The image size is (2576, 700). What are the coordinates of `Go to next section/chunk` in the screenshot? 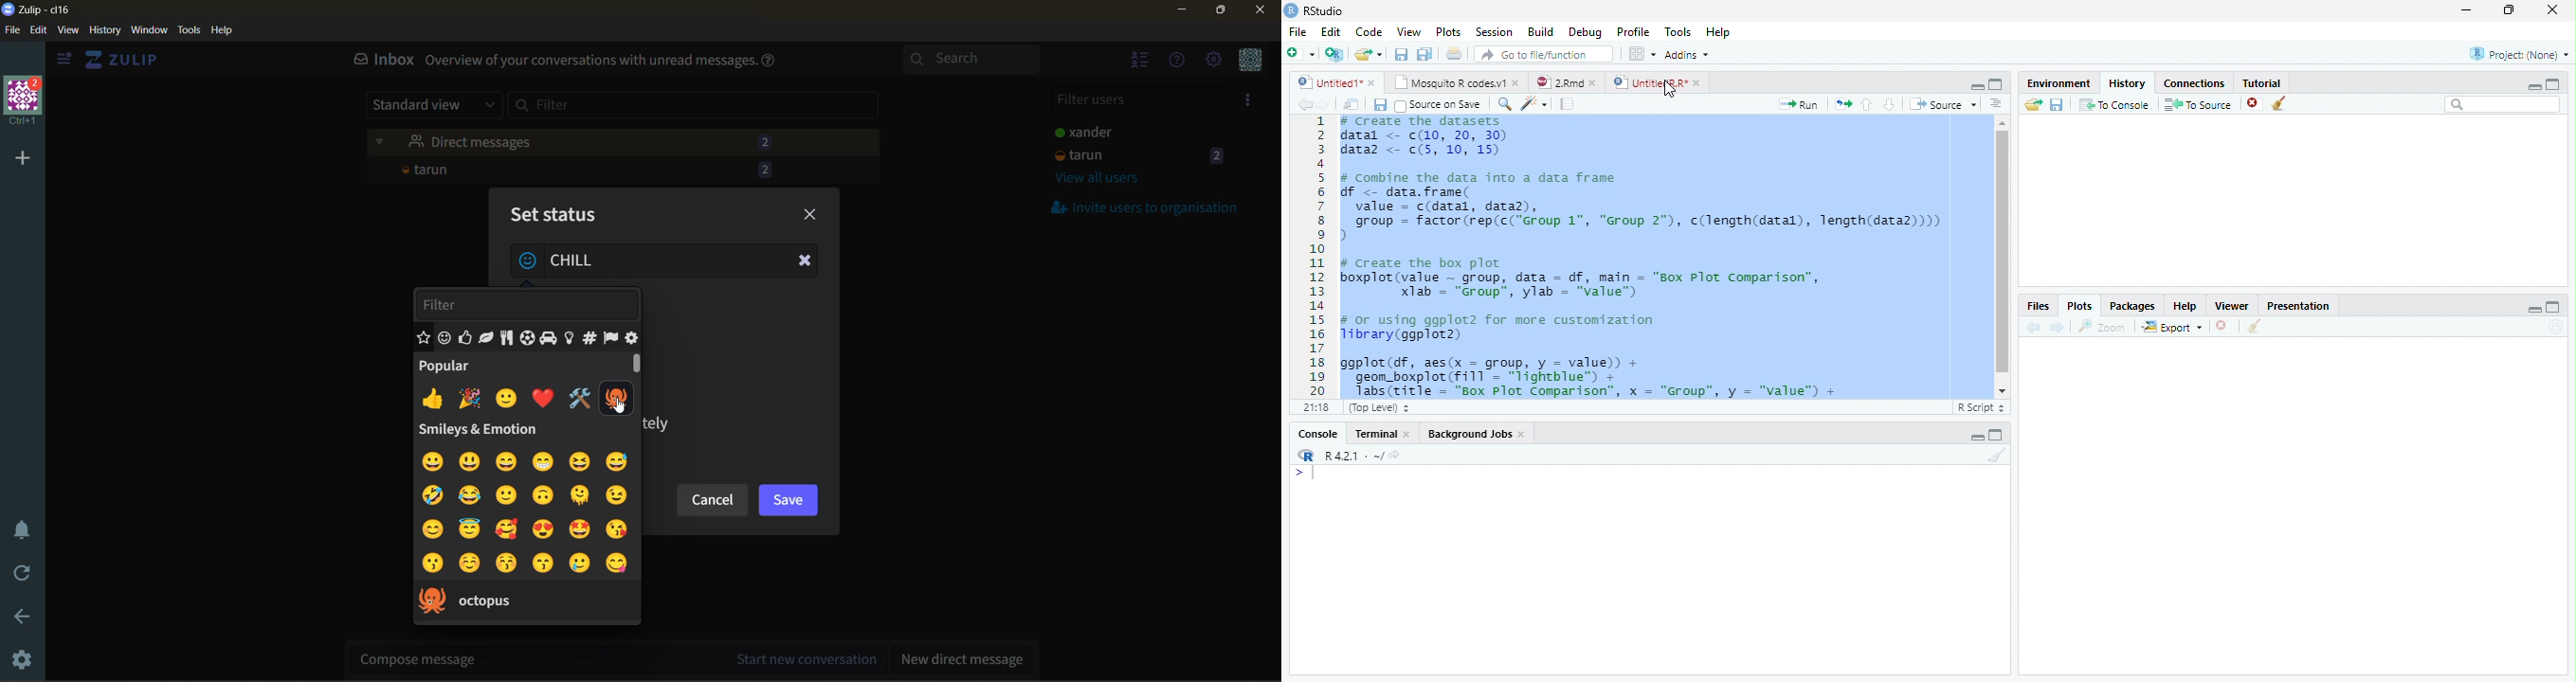 It's located at (1889, 105).